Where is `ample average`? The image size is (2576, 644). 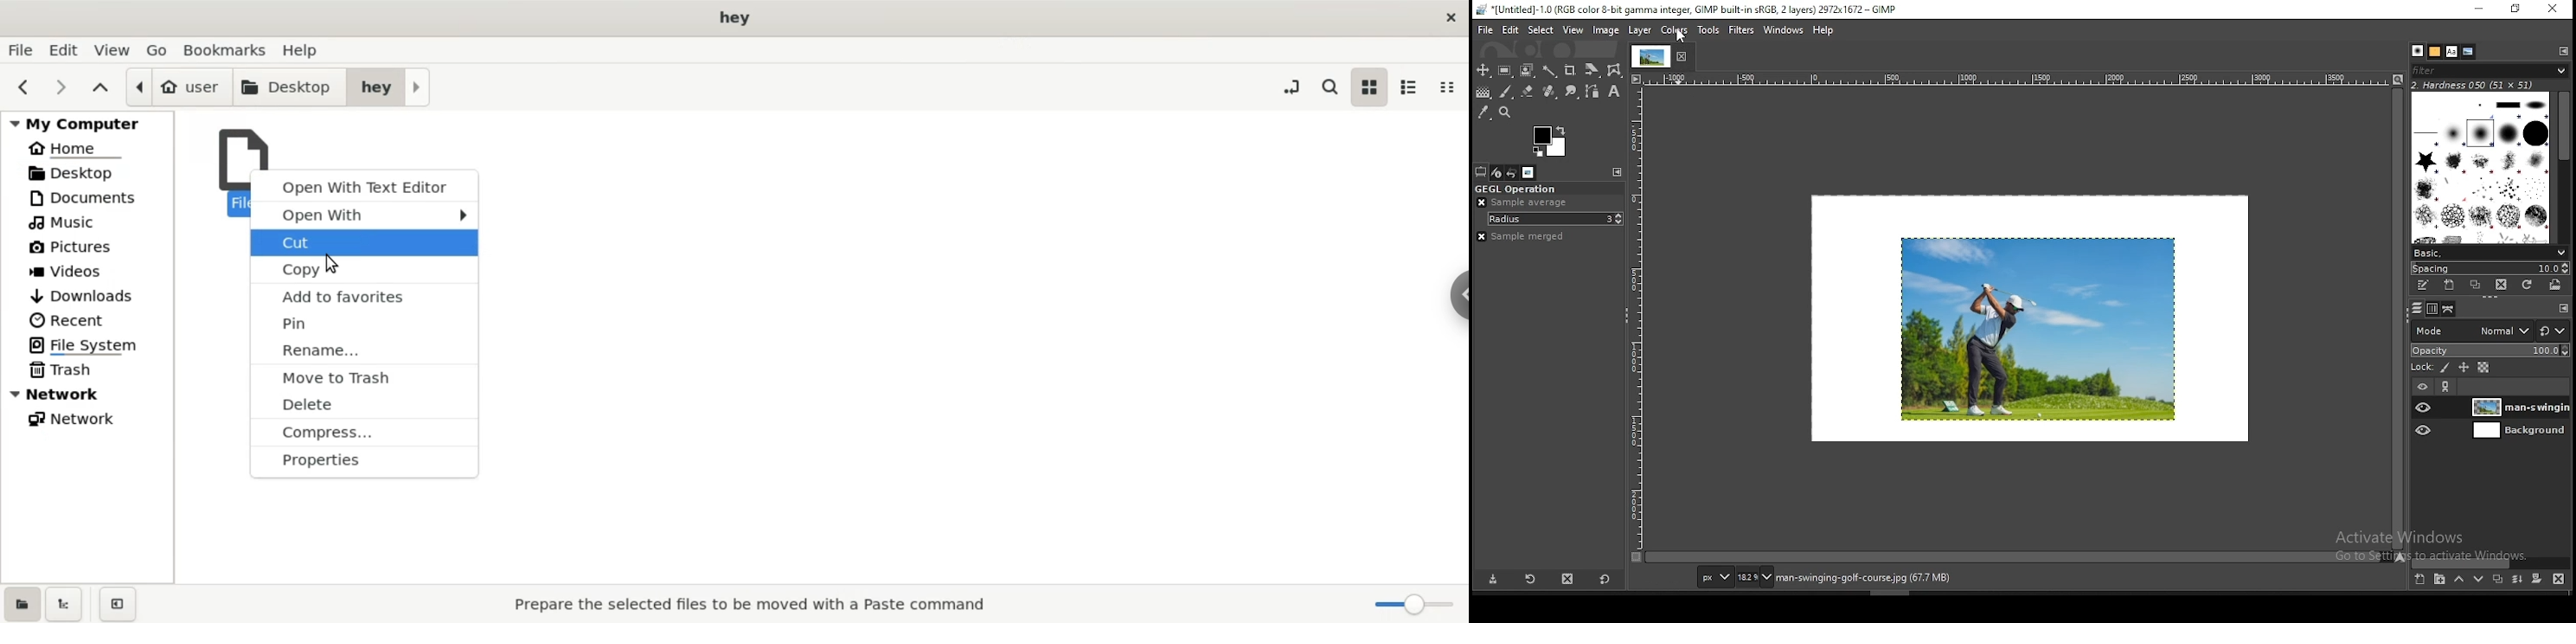
ample average is located at coordinates (1523, 202).